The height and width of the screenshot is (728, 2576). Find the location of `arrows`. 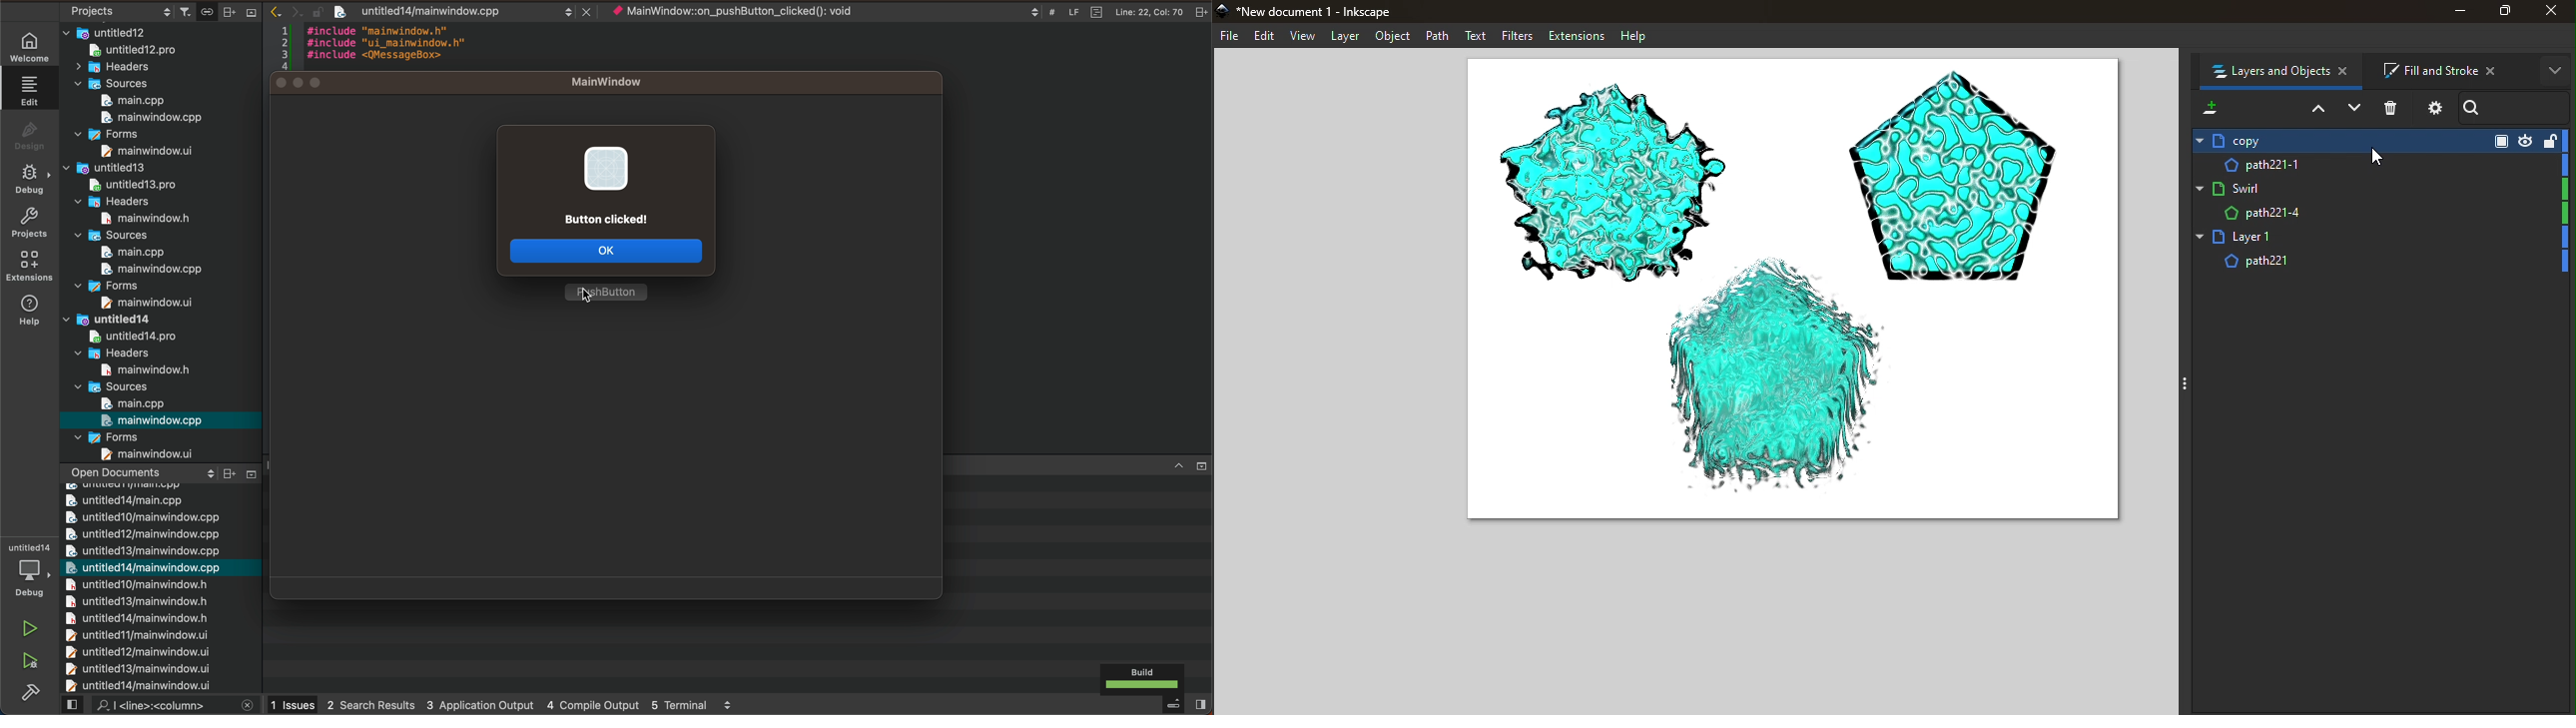

arrows is located at coordinates (297, 12).